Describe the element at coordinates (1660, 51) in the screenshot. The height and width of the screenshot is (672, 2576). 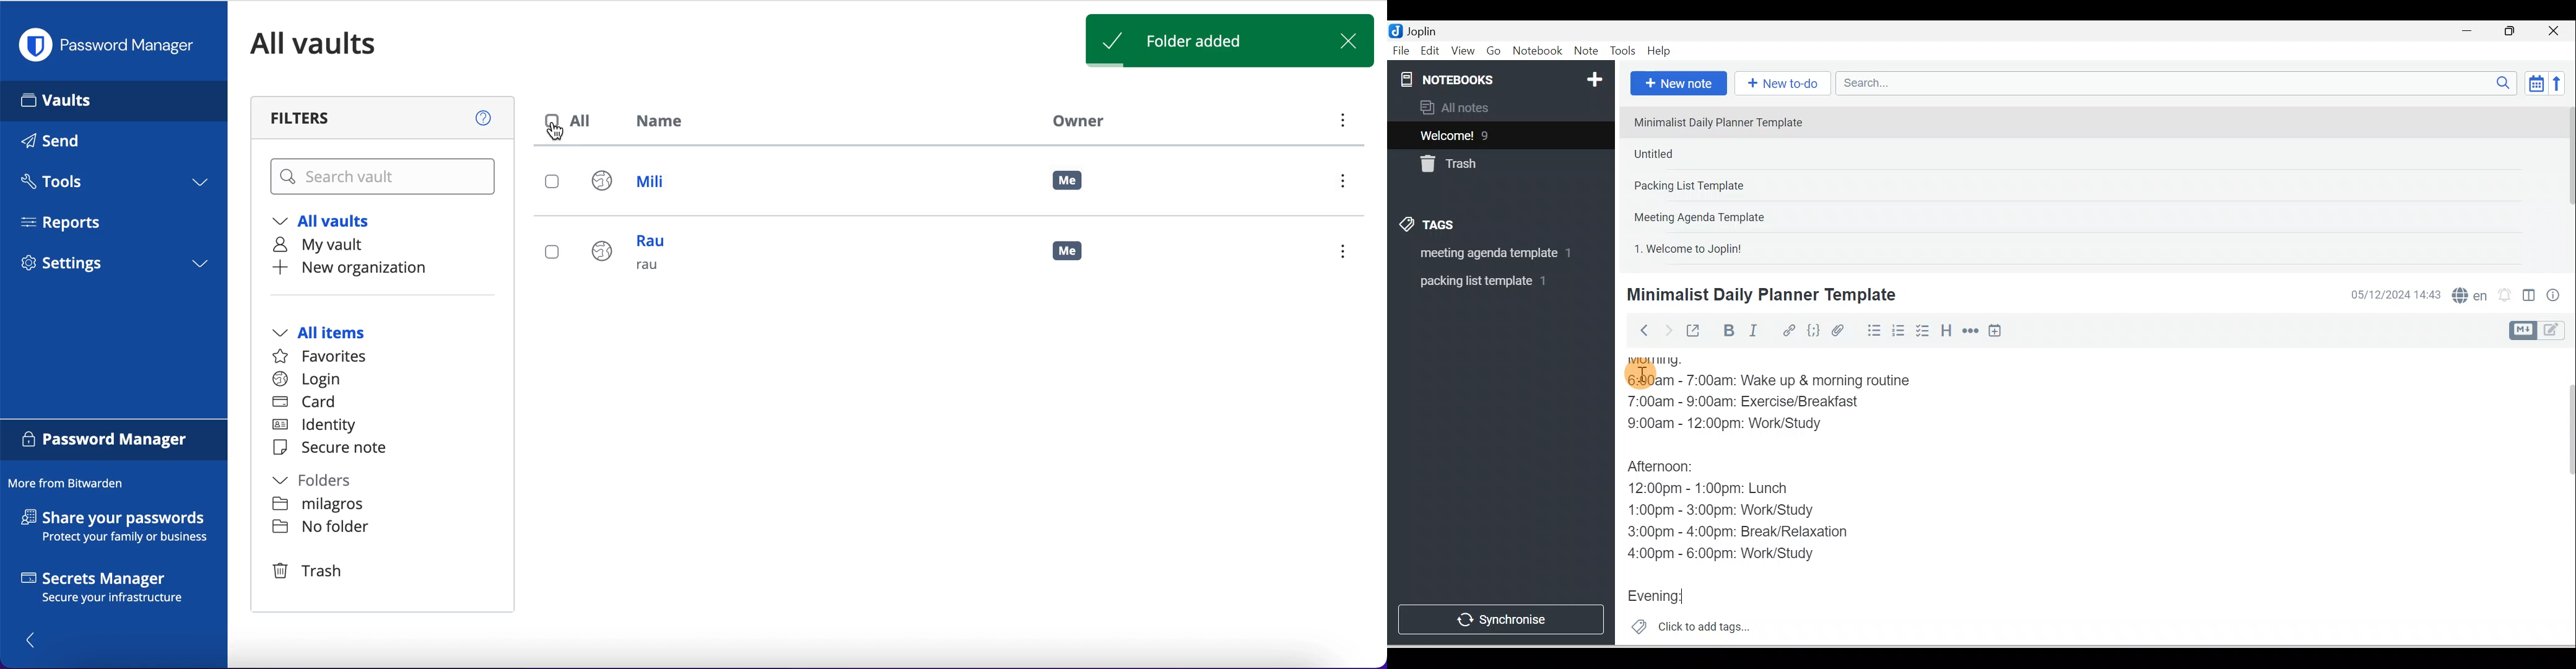
I see `Help` at that location.